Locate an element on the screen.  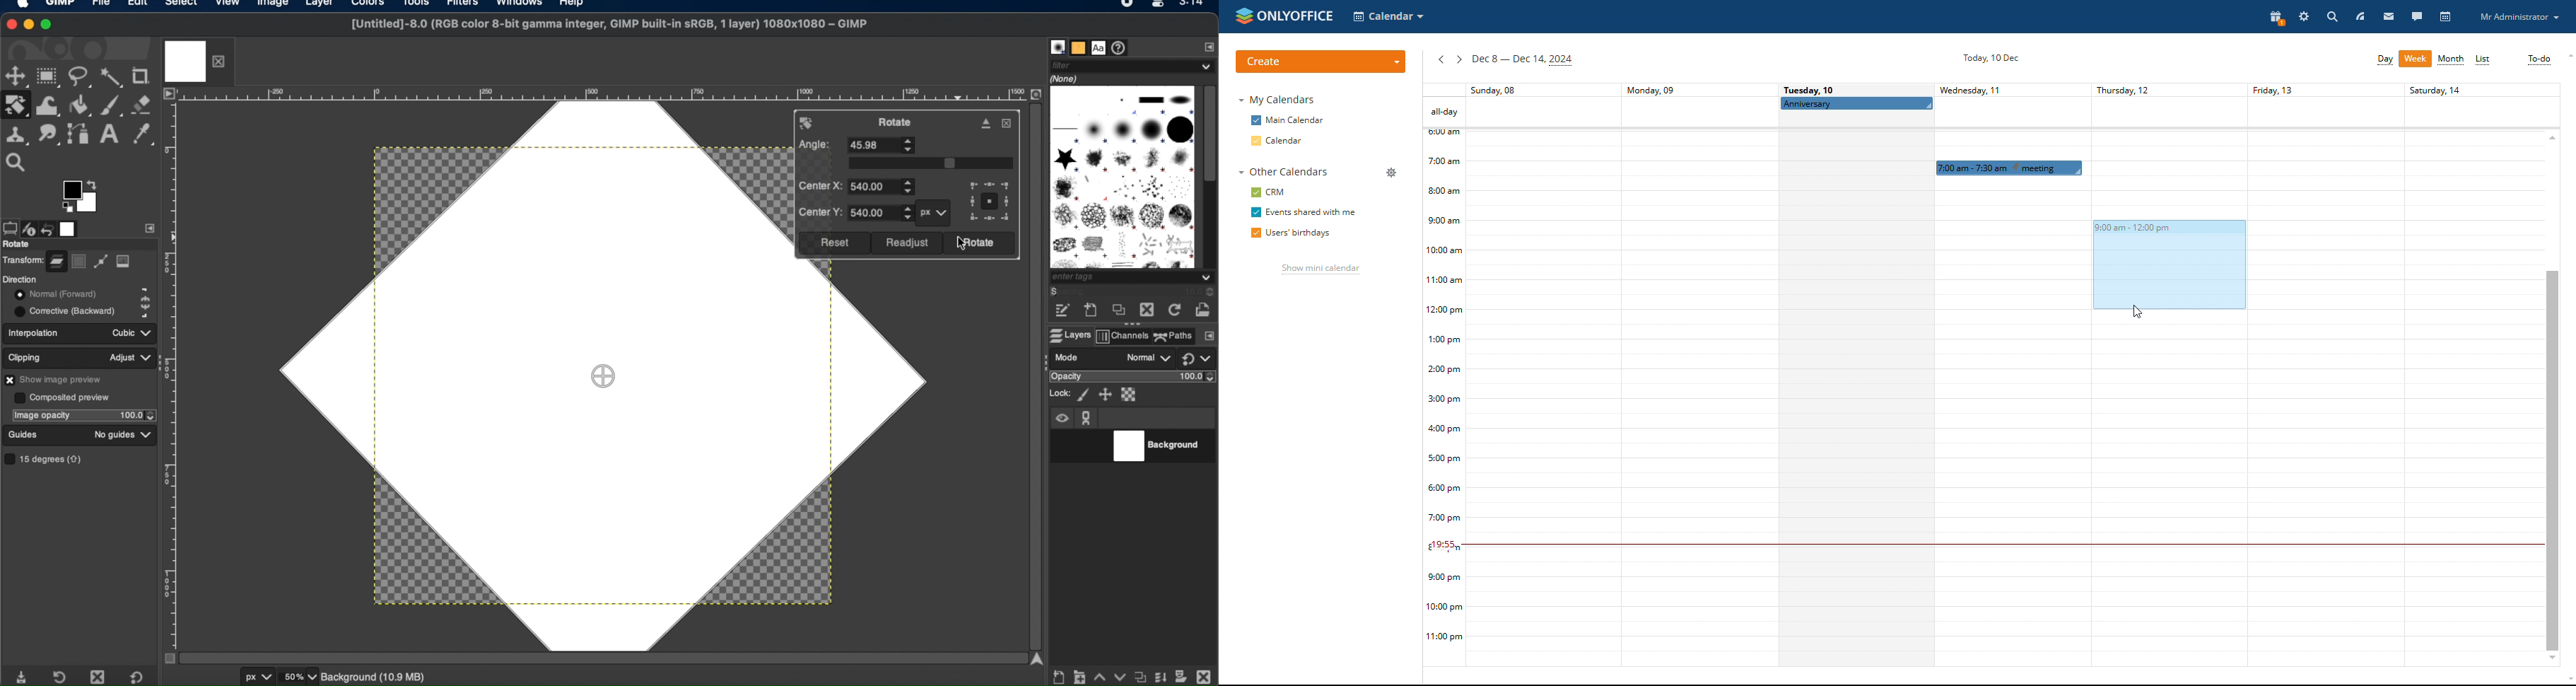
show image preview is located at coordinates (57, 379).